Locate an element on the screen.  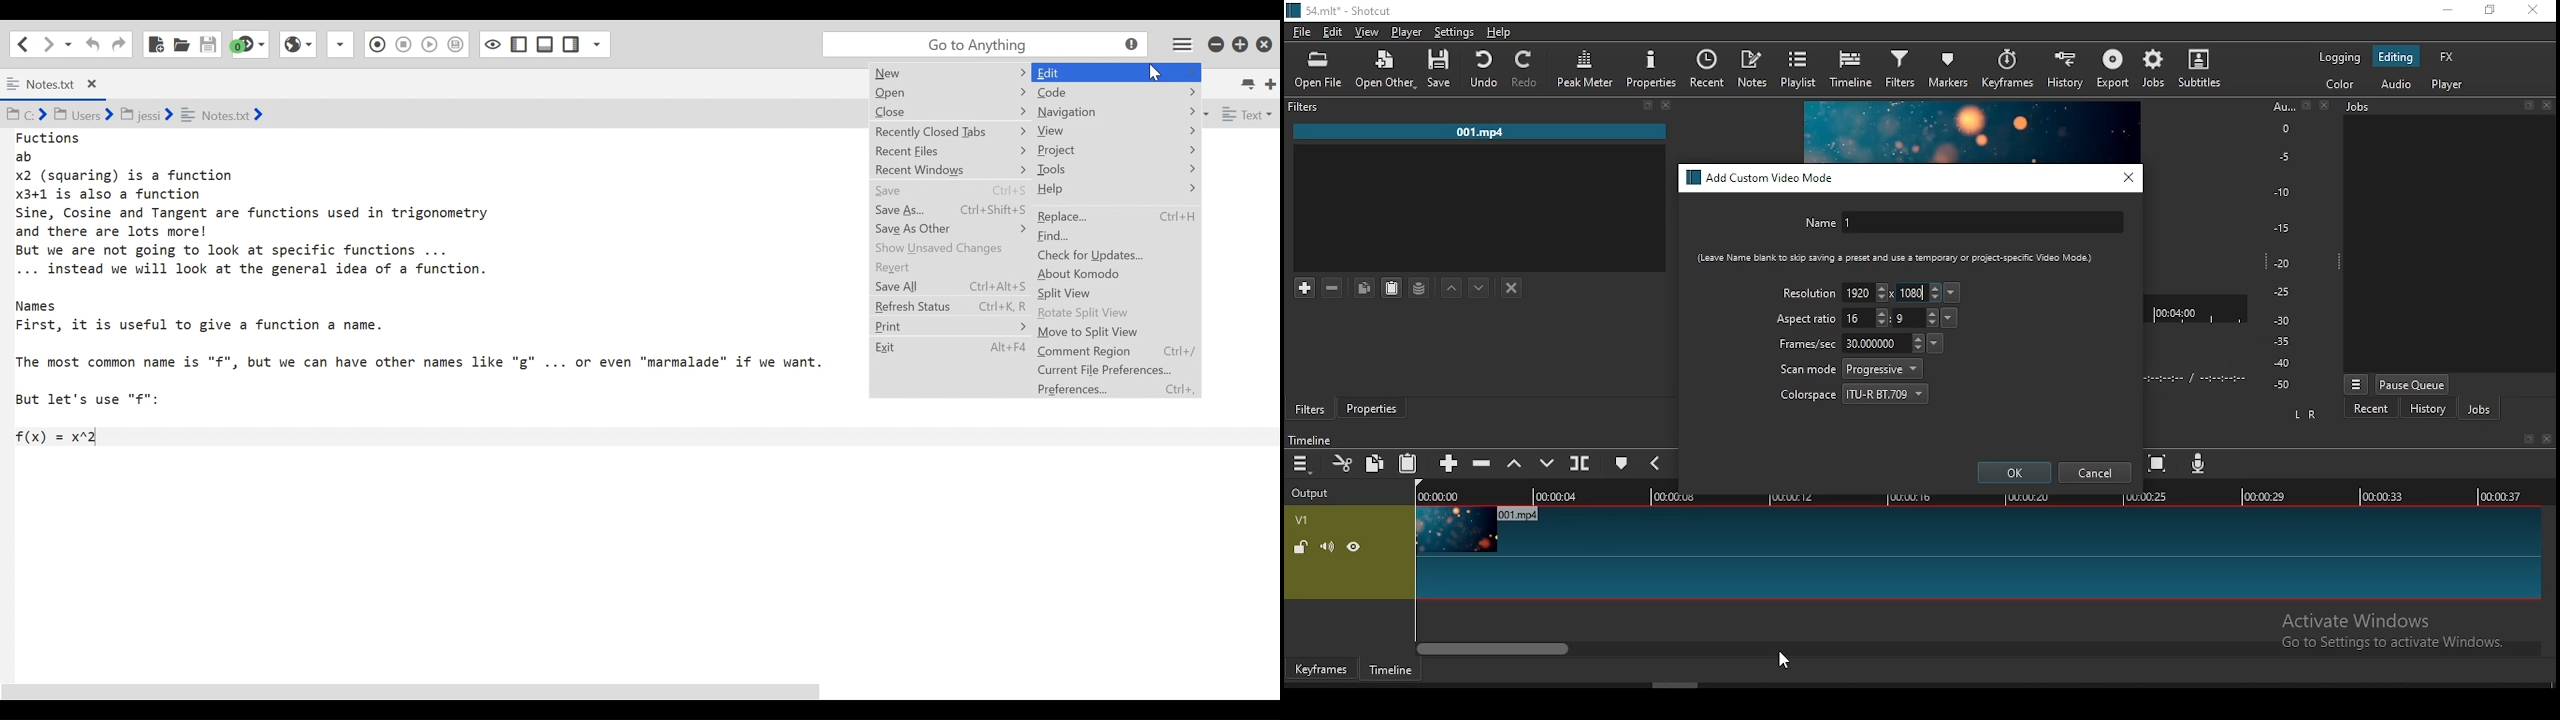
export is located at coordinates (2115, 70).